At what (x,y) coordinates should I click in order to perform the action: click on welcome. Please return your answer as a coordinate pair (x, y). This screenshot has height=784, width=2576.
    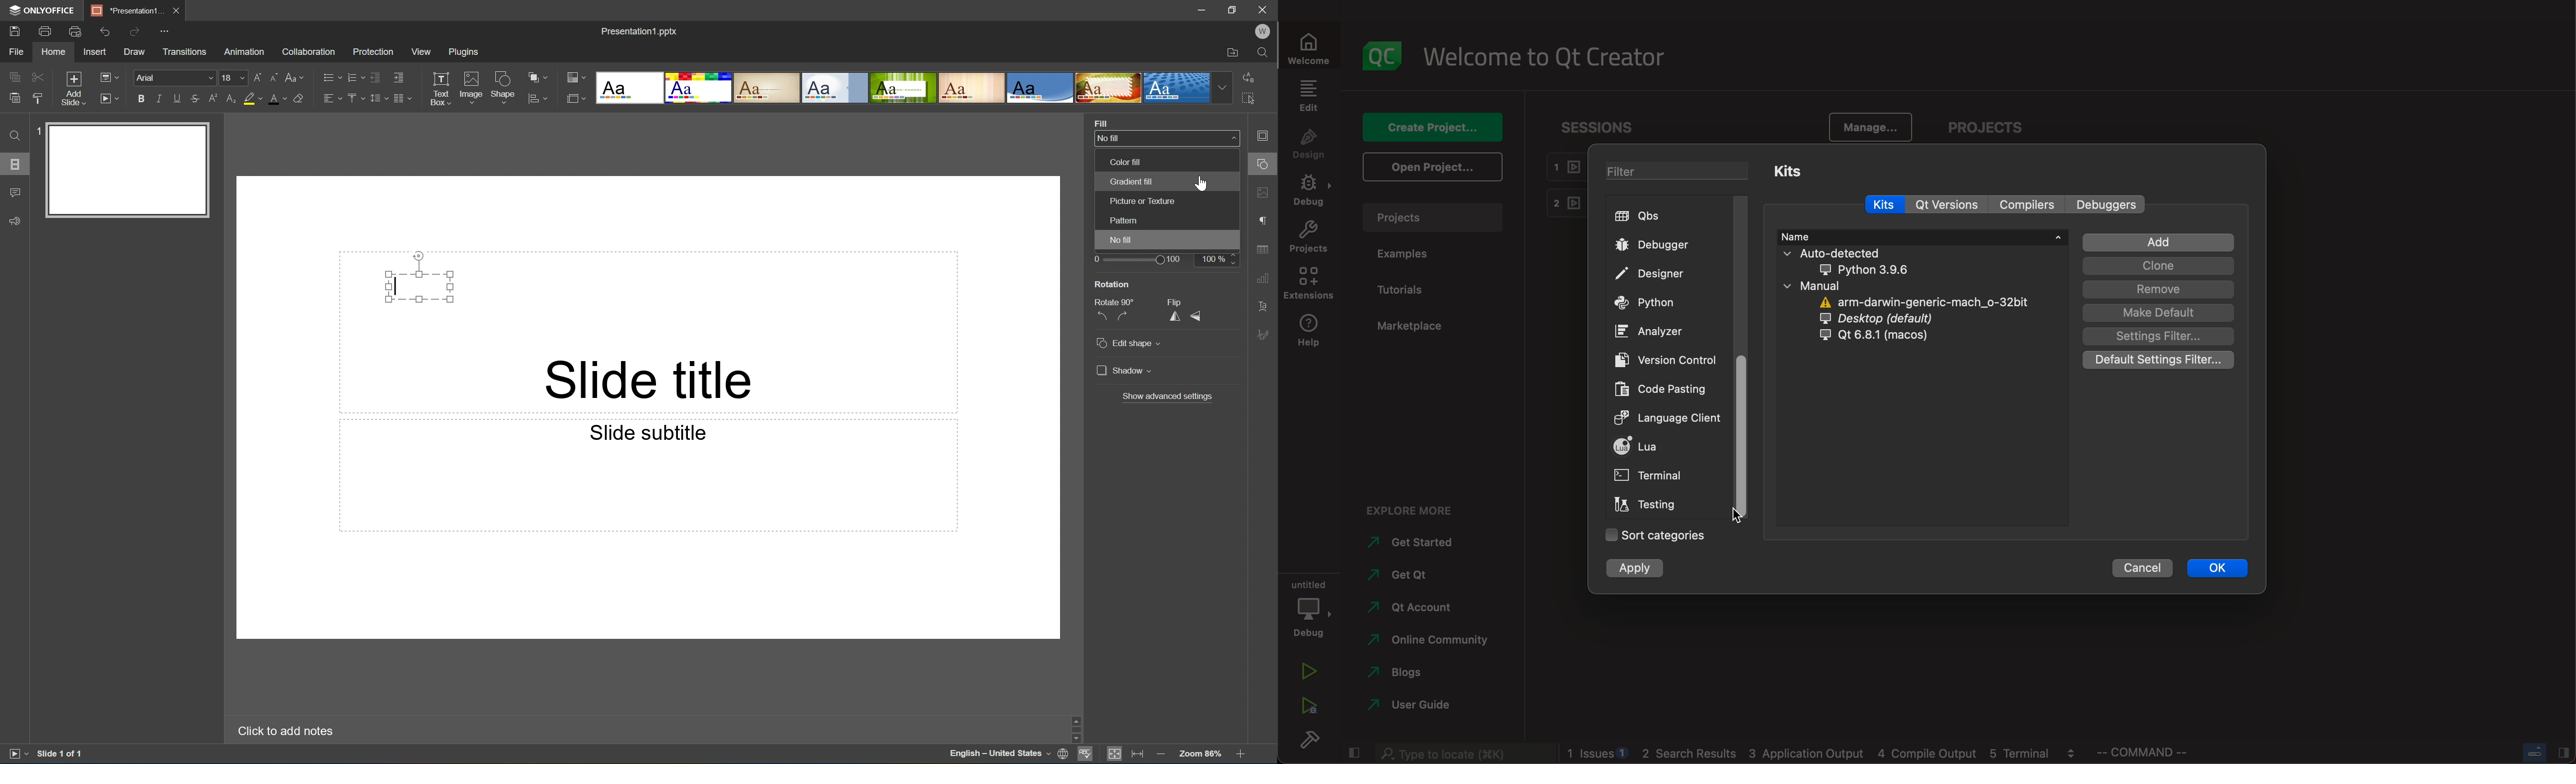
    Looking at the image, I should click on (1309, 46).